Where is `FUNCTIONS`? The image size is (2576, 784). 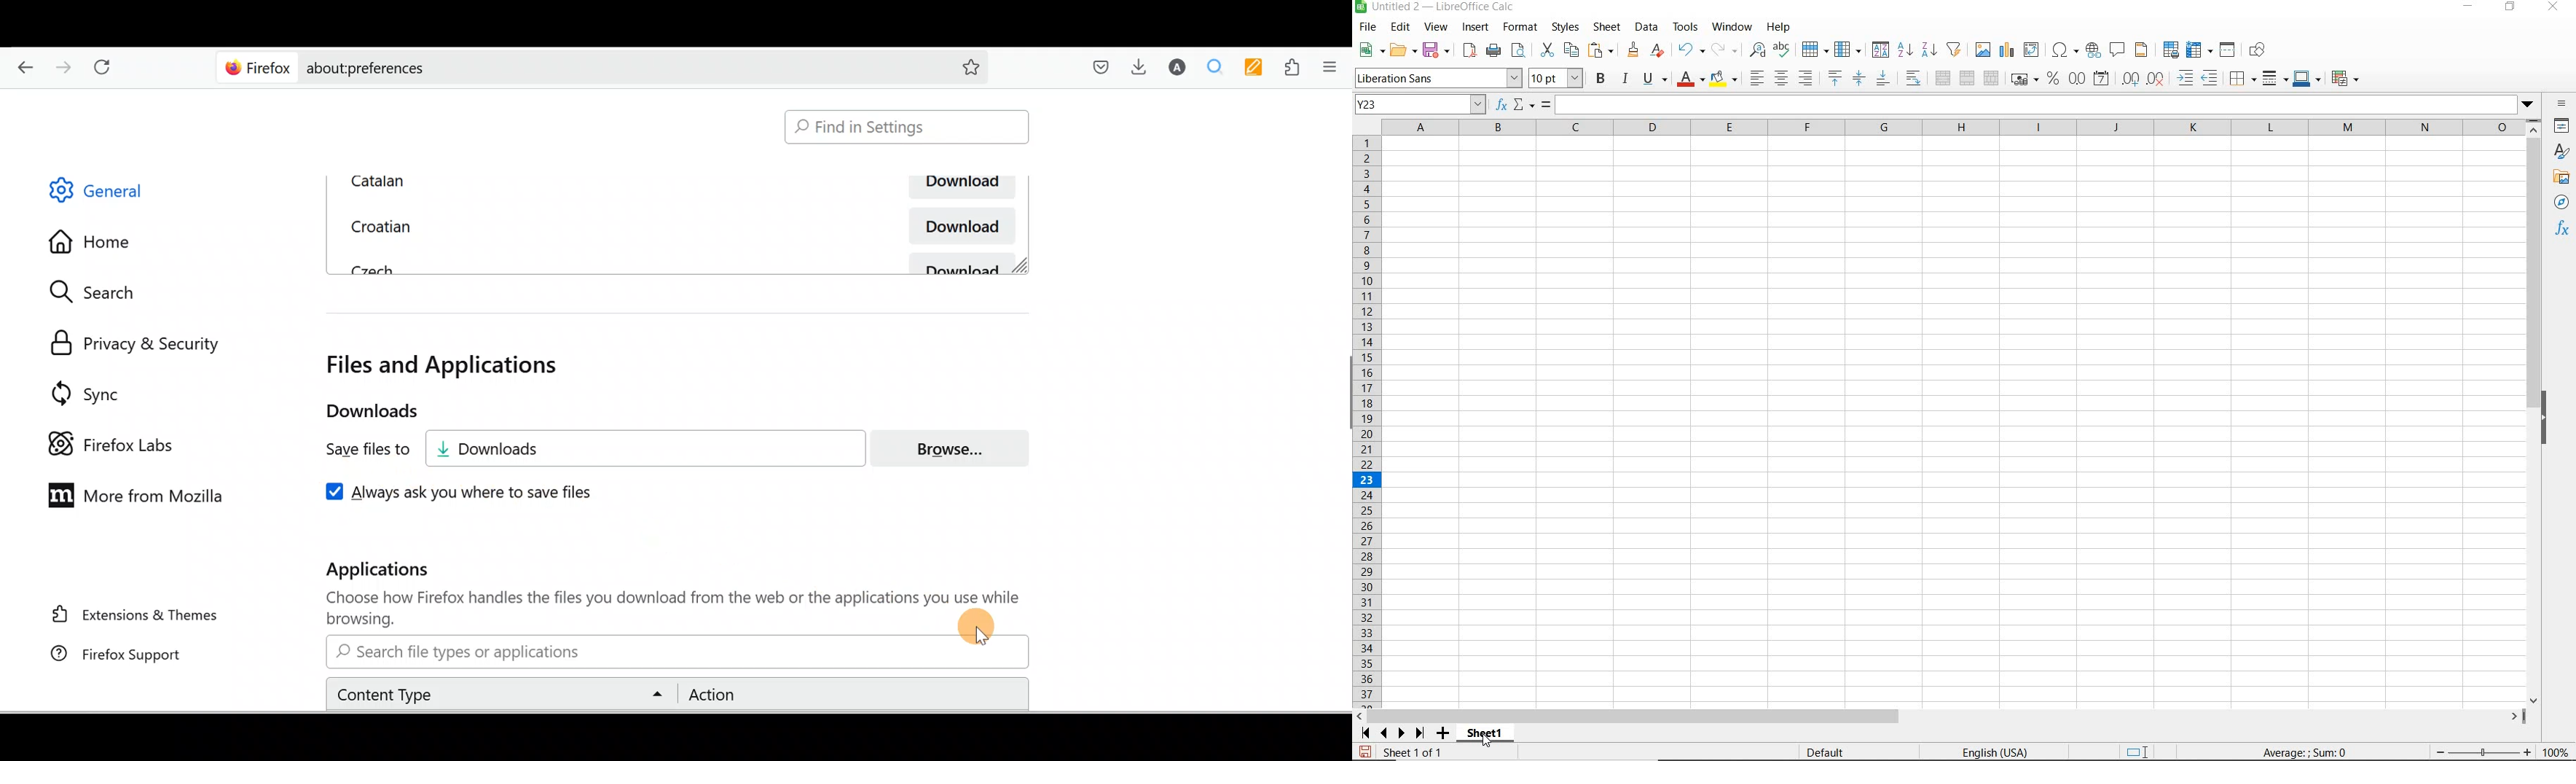
FUNCTIONS is located at coordinates (2563, 230).